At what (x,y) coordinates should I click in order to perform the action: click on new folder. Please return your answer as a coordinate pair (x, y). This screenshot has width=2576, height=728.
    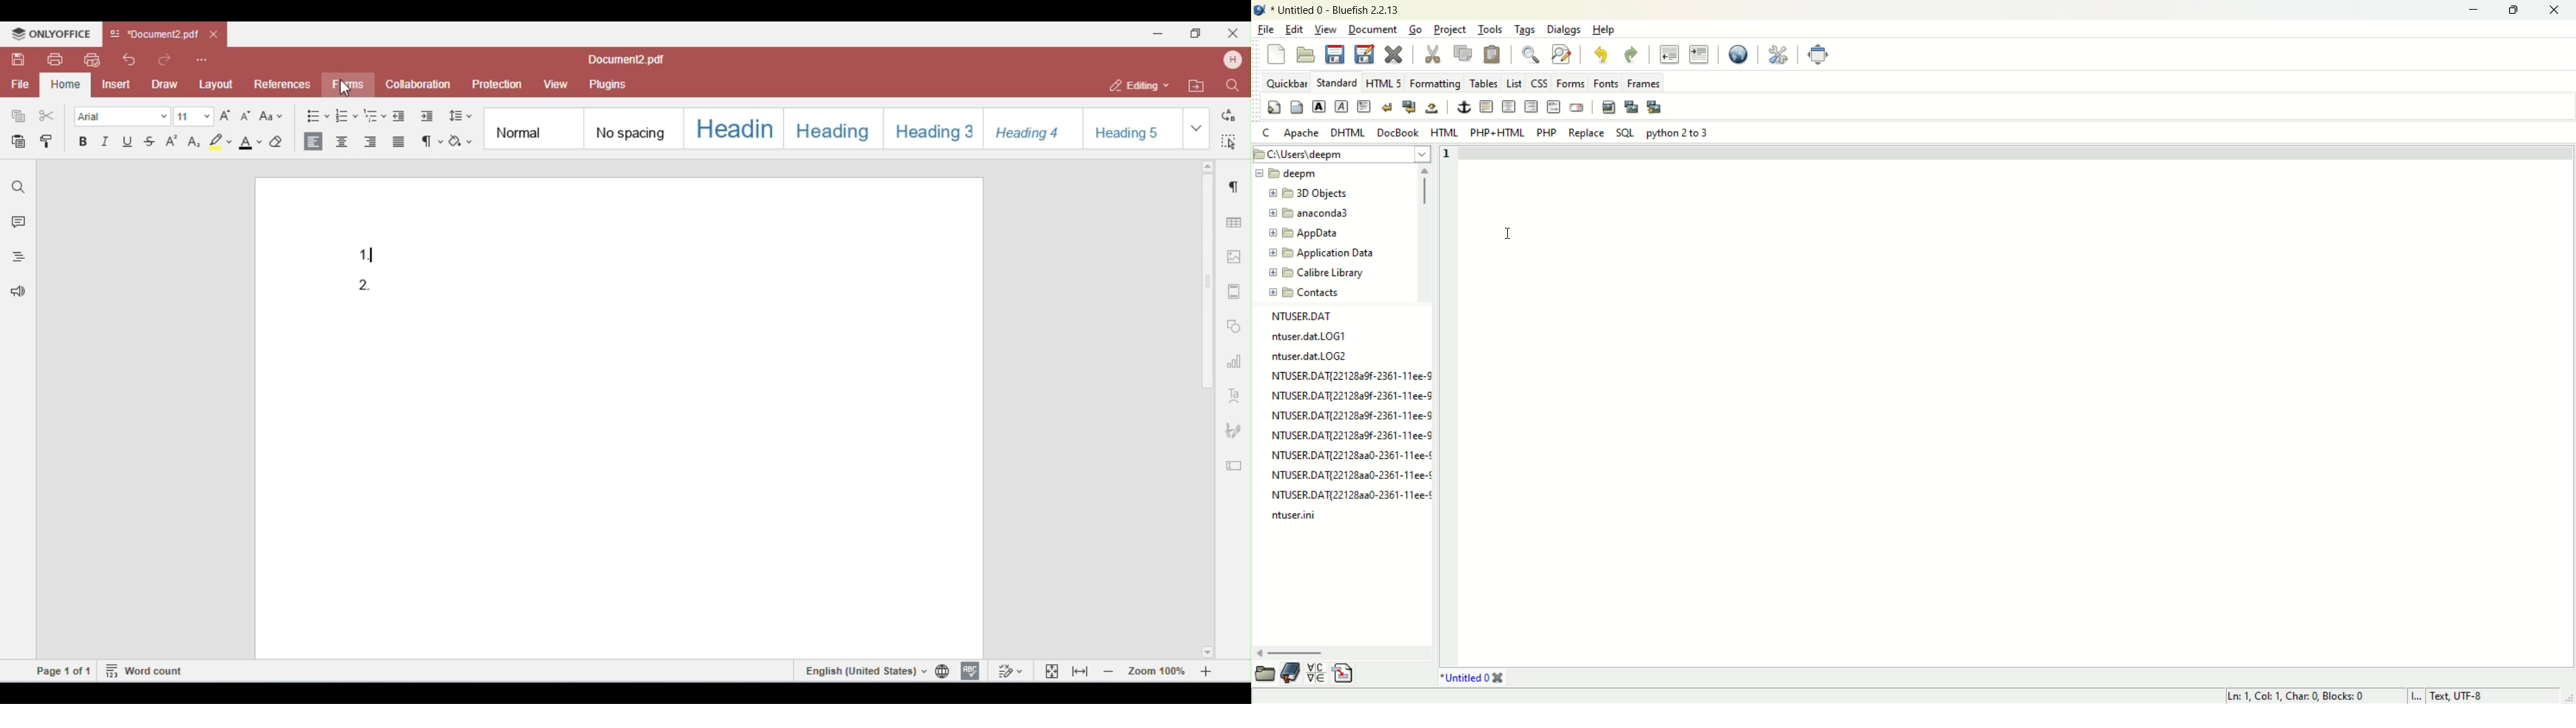
    Looking at the image, I should click on (1305, 174).